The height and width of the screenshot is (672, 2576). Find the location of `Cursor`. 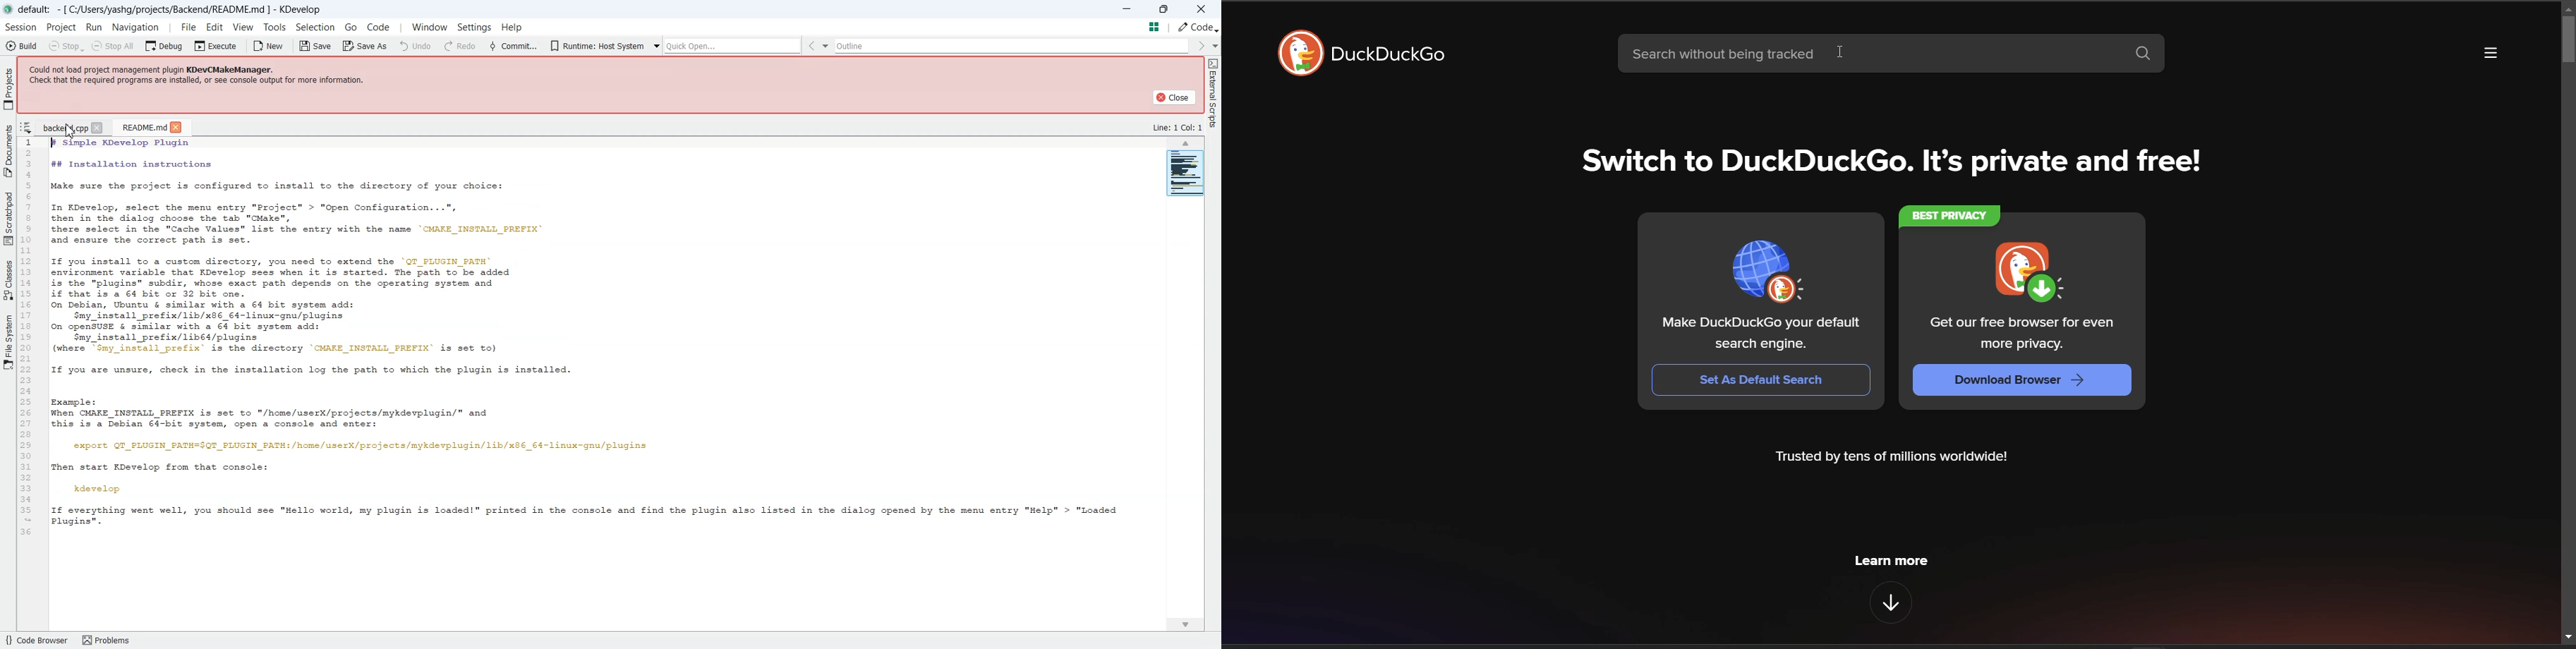

Cursor is located at coordinates (1841, 51).